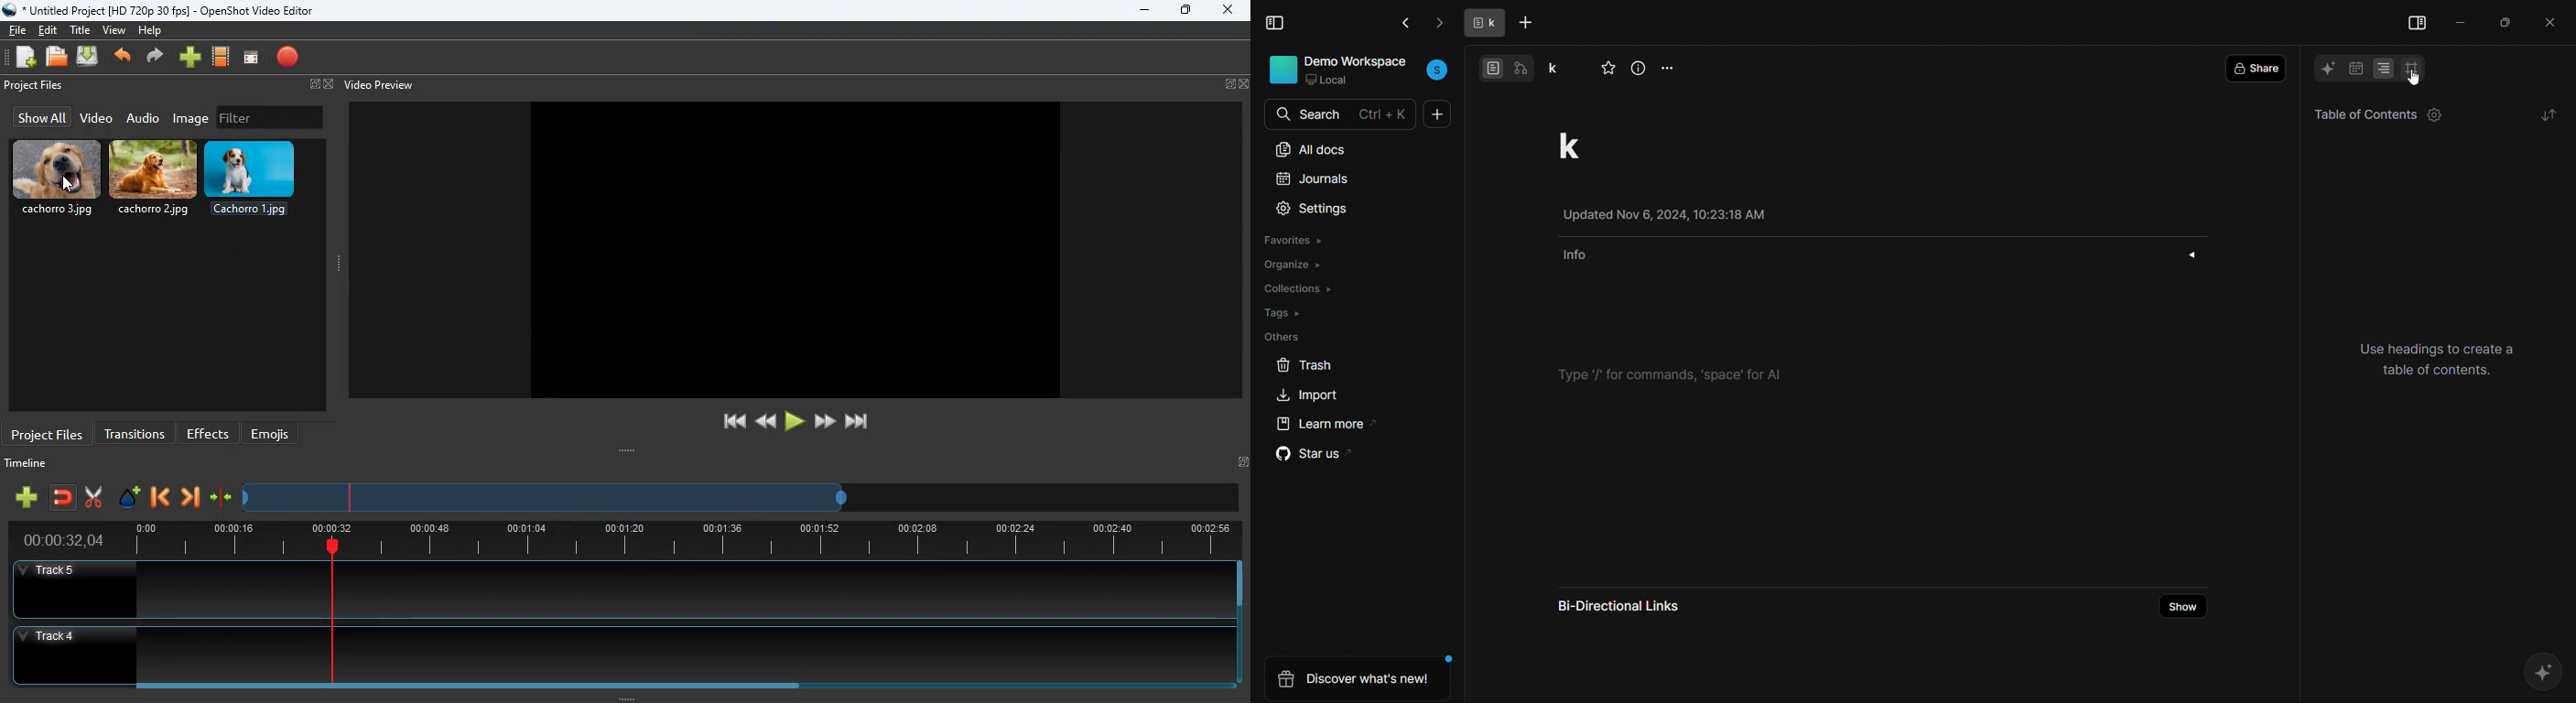 The width and height of the screenshot is (2576, 728). What do you see at coordinates (17, 28) in the screenshot?
I see `file` at bounding box center [17, 28].